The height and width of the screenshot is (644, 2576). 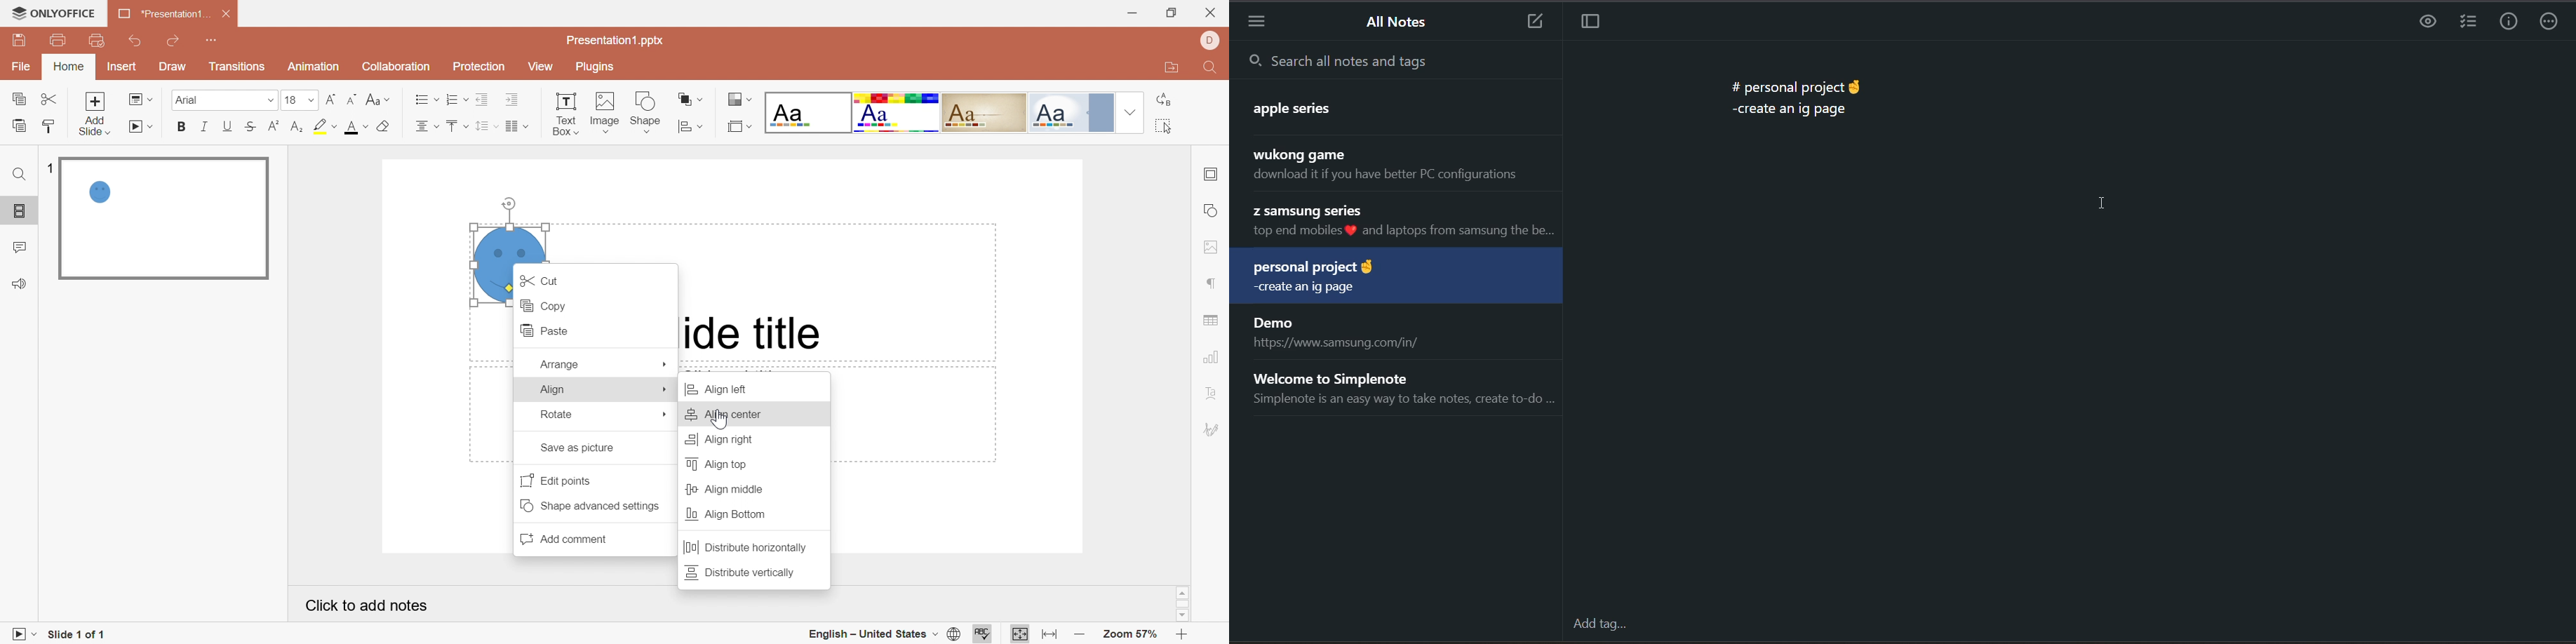 What do you see at coordinates (592, 68) in the screenshot?
I see `Plugins` at bounding box center [592, 68].